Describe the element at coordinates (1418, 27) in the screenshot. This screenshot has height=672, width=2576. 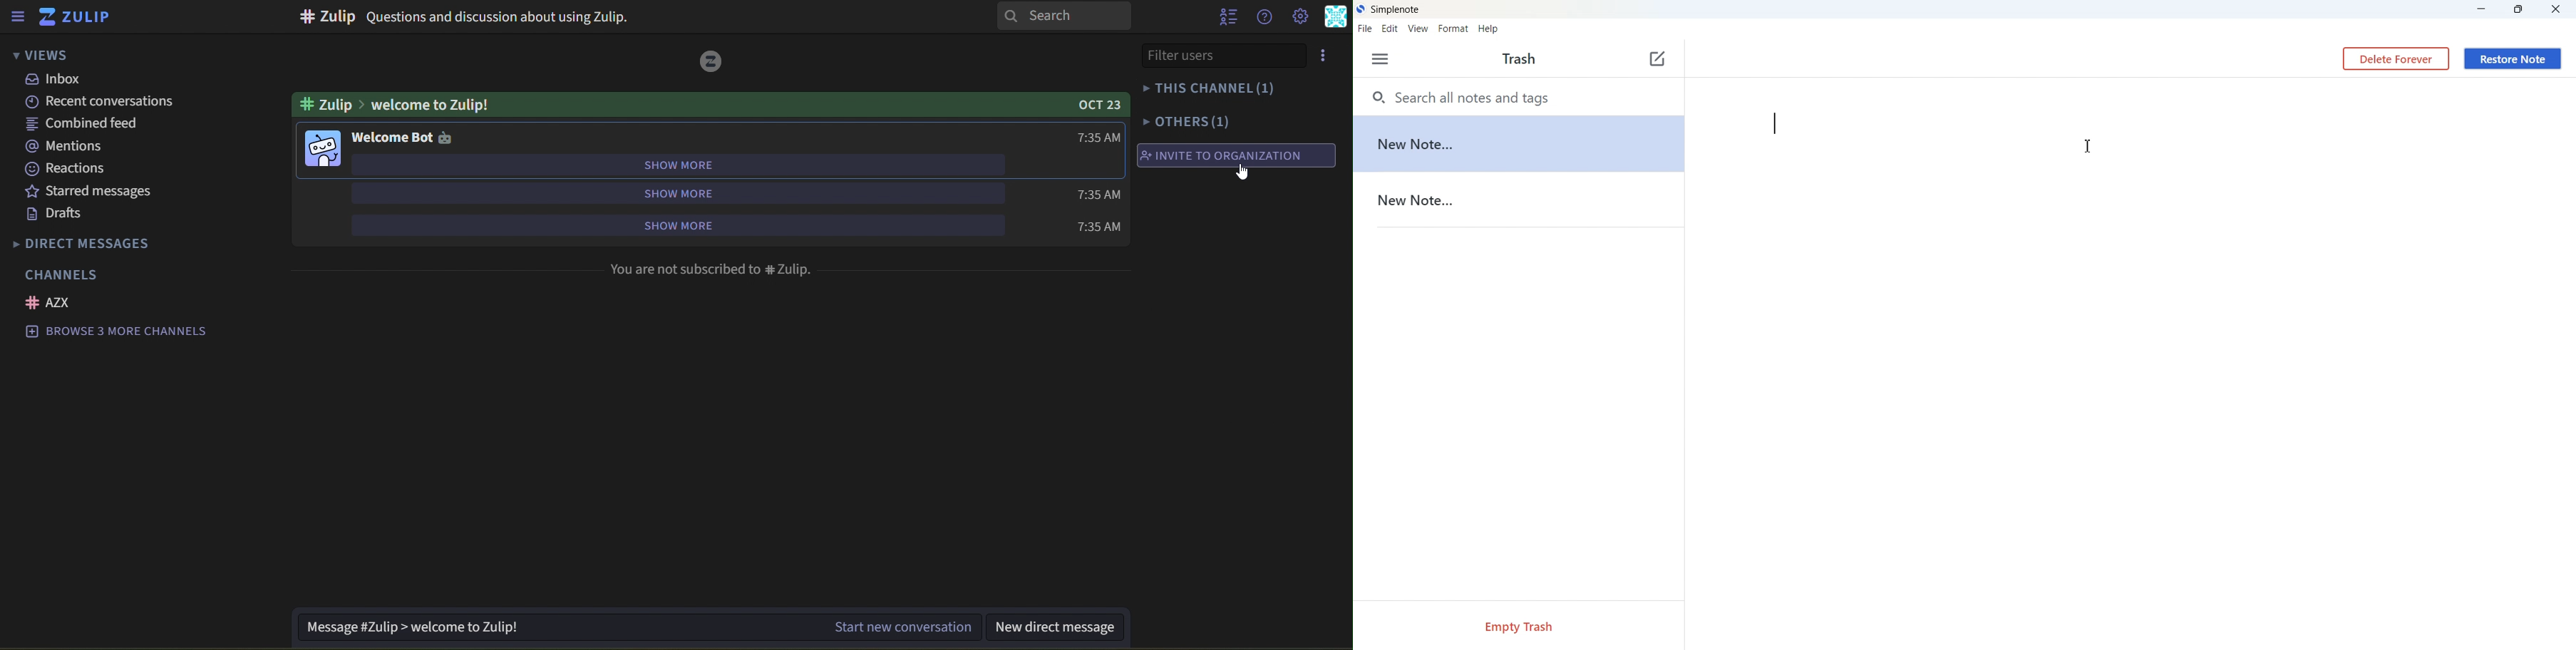
I see `View` at that location.